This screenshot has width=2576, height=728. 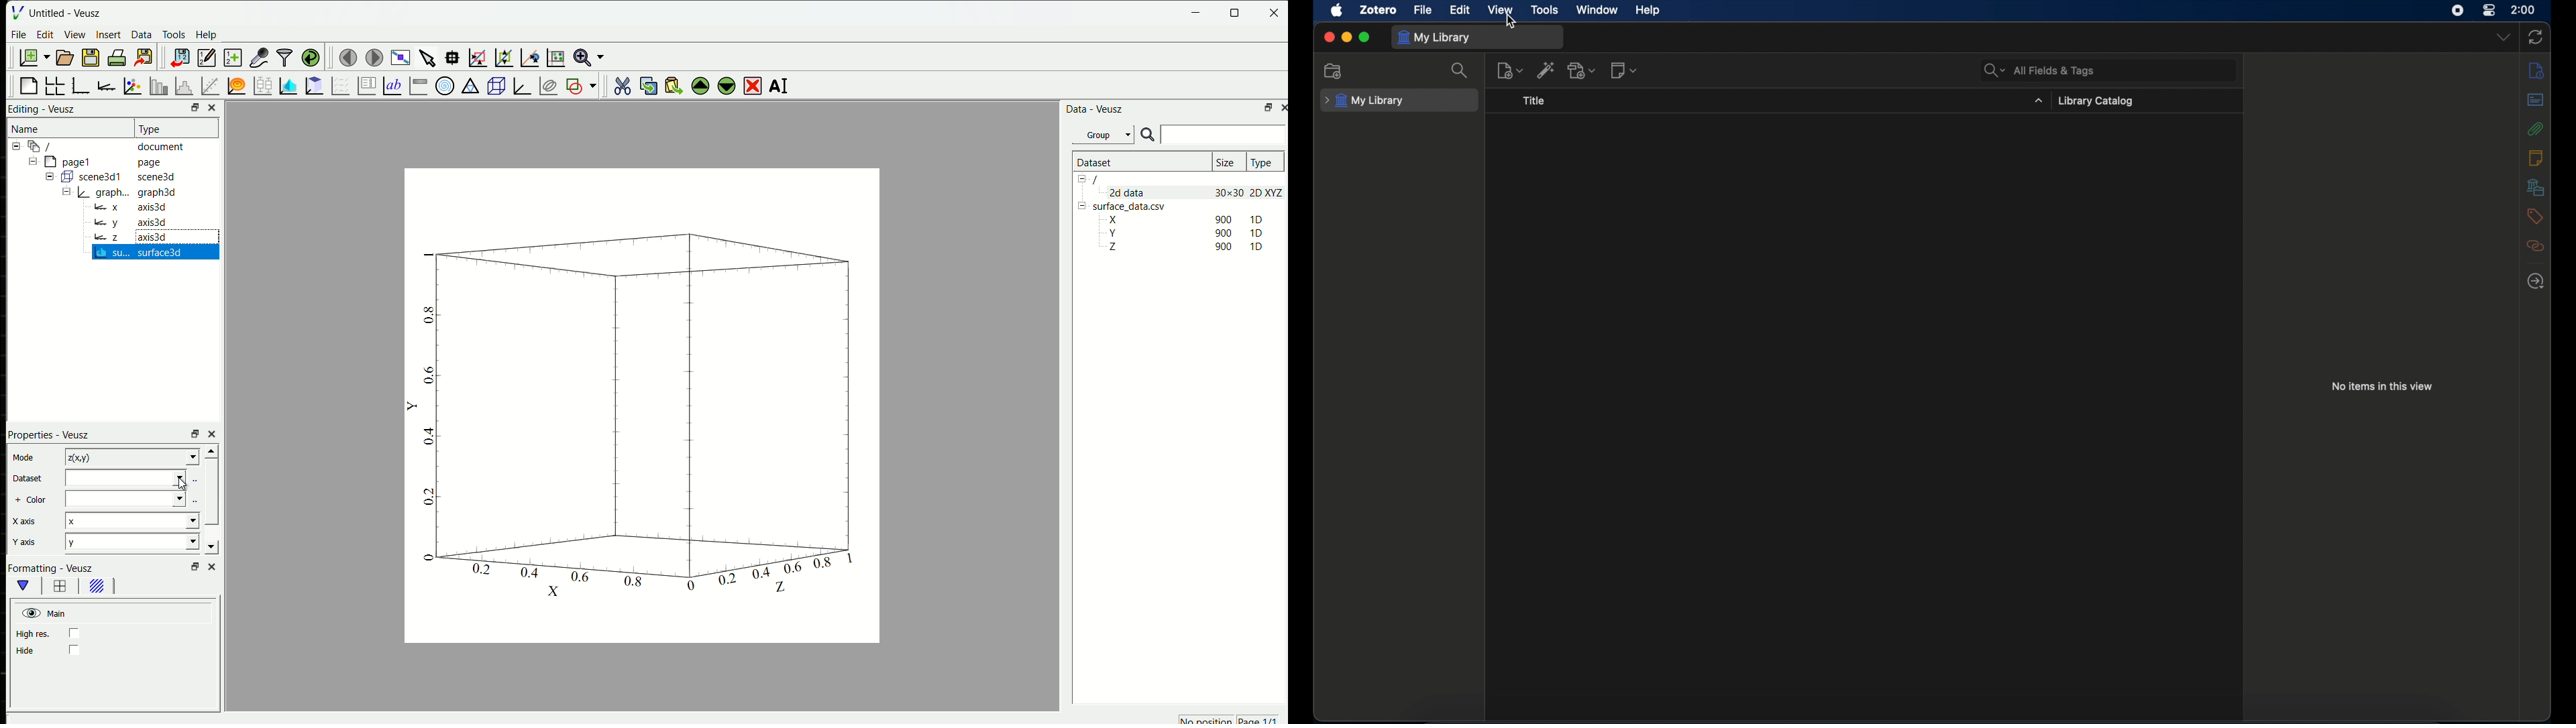 I want to click on + Color, so click(x=31, y=501).